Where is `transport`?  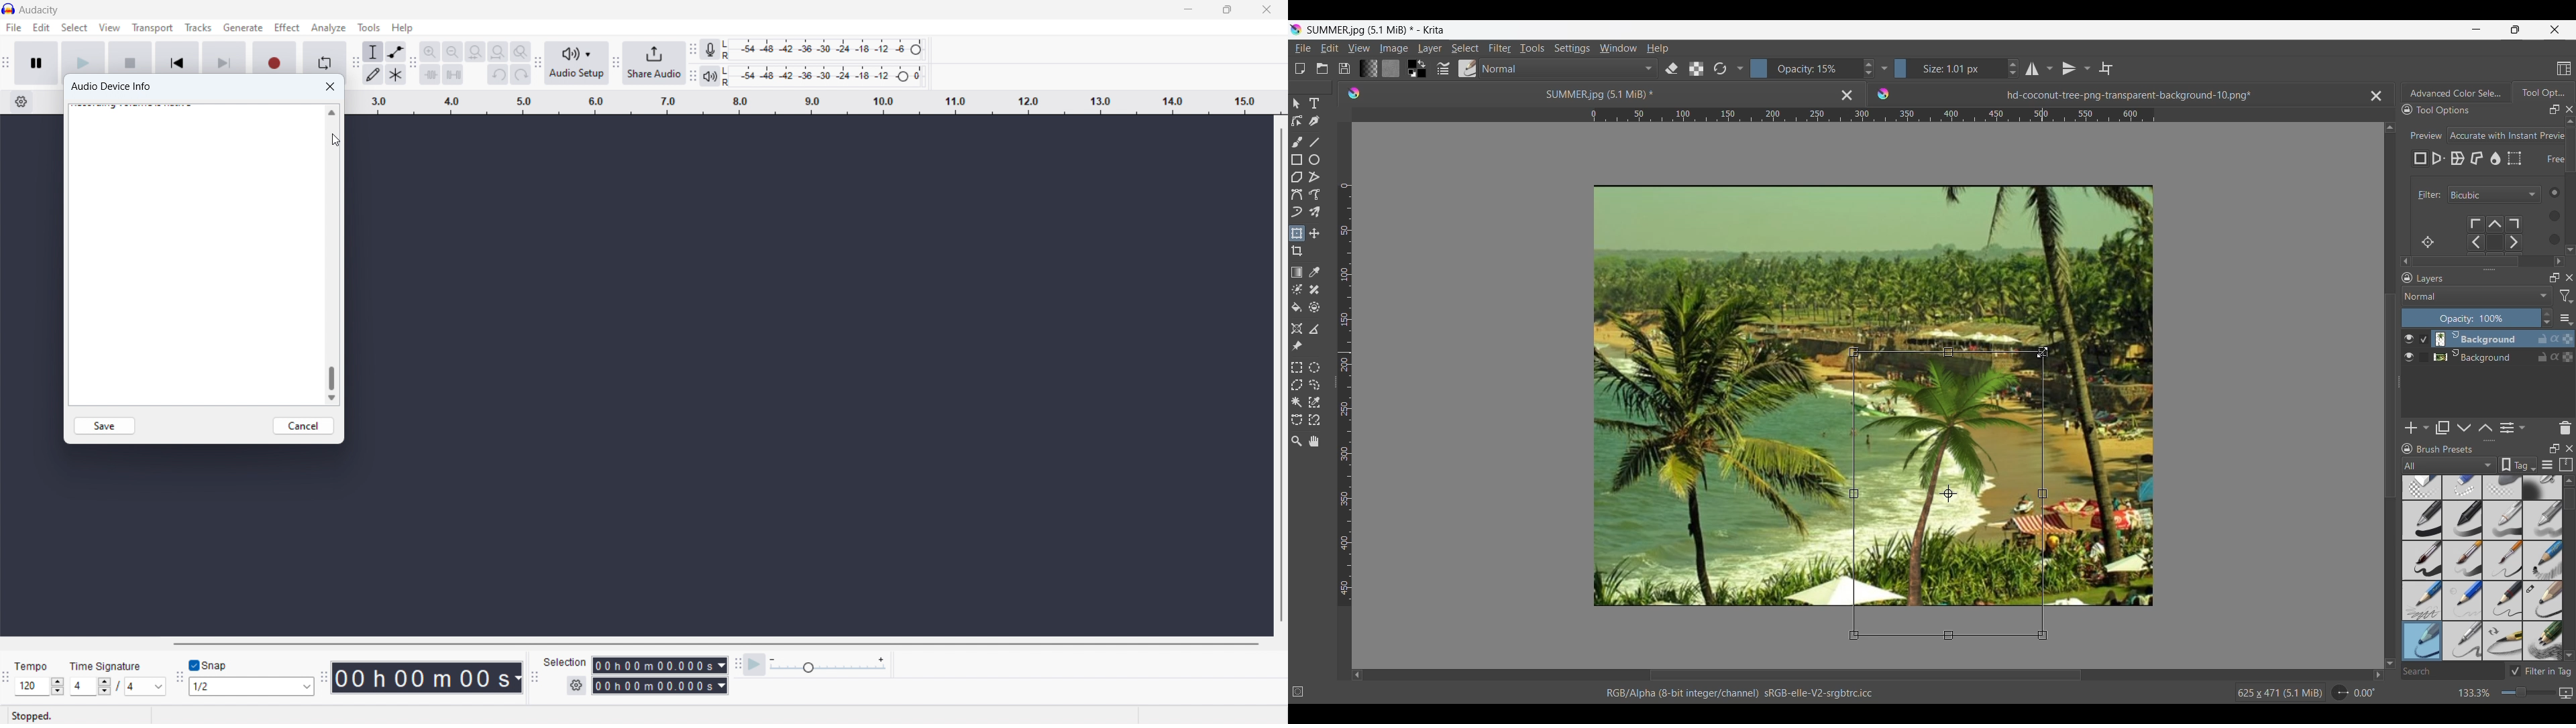 transport is located at coordinates (152, 27).